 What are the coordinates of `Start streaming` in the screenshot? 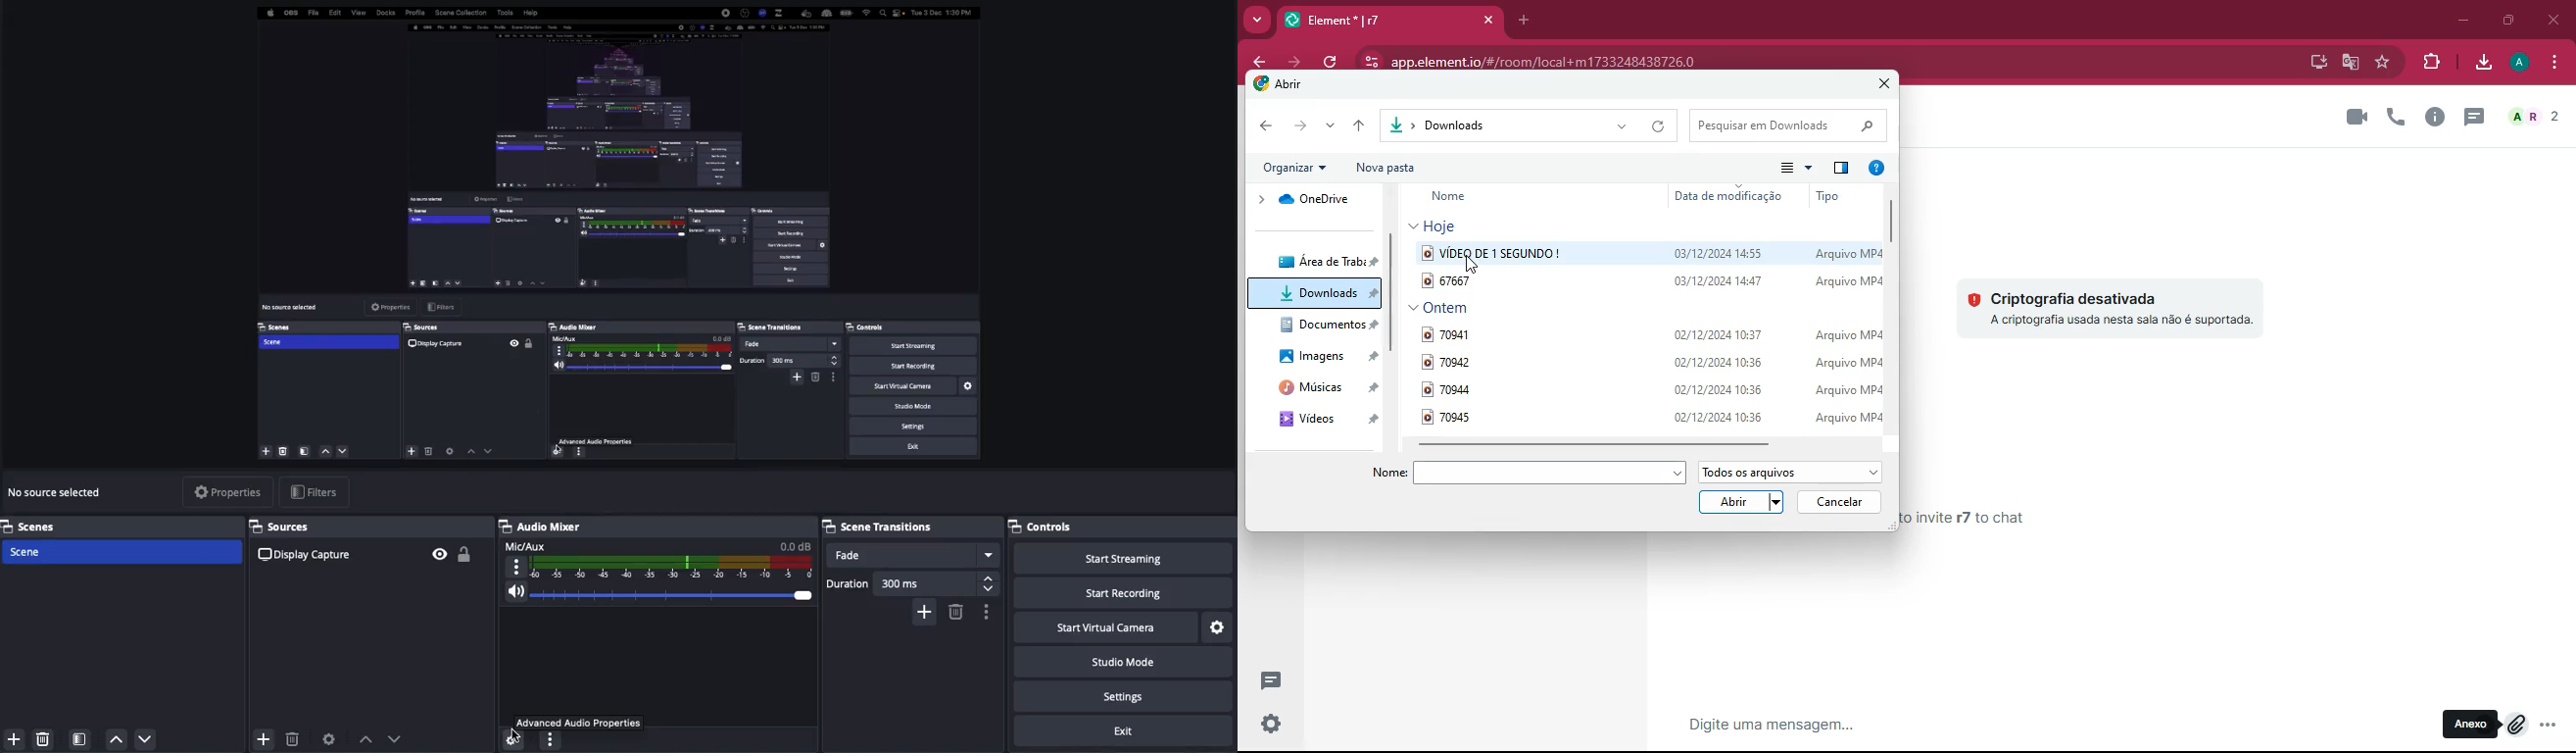 It's located at (1125, 558).